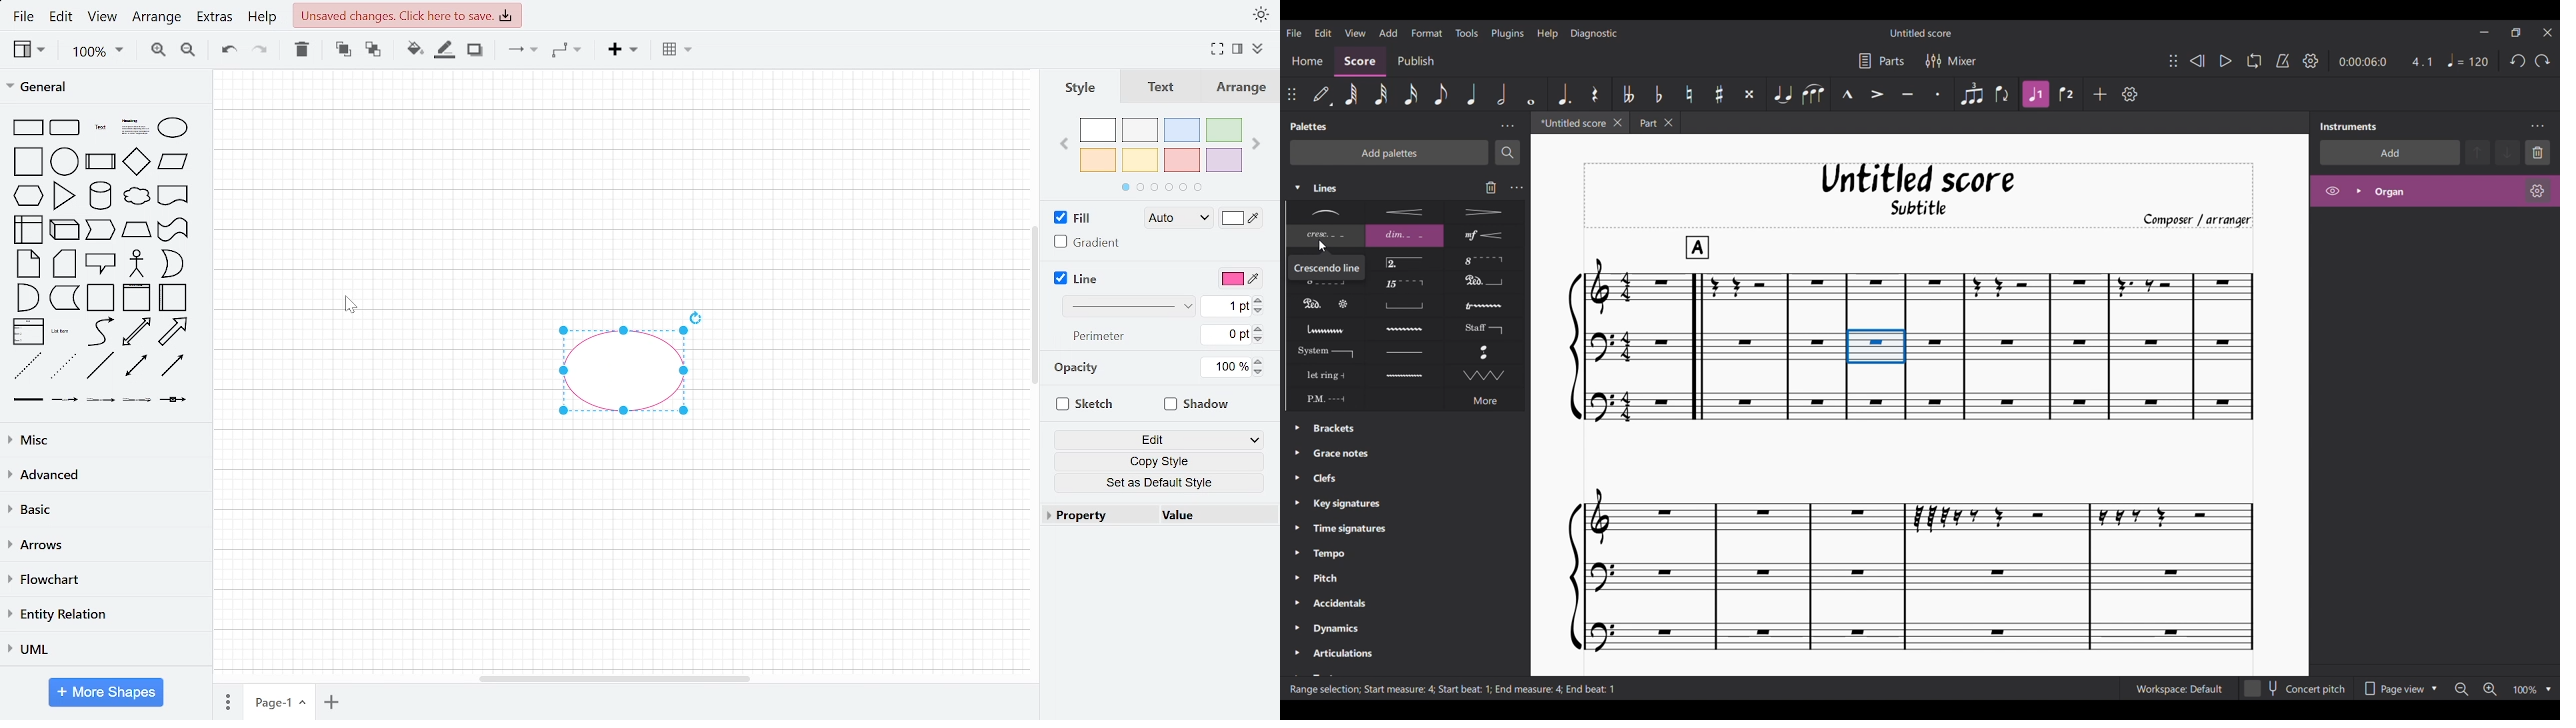  I want to click on Fill, so click(1070, 218).